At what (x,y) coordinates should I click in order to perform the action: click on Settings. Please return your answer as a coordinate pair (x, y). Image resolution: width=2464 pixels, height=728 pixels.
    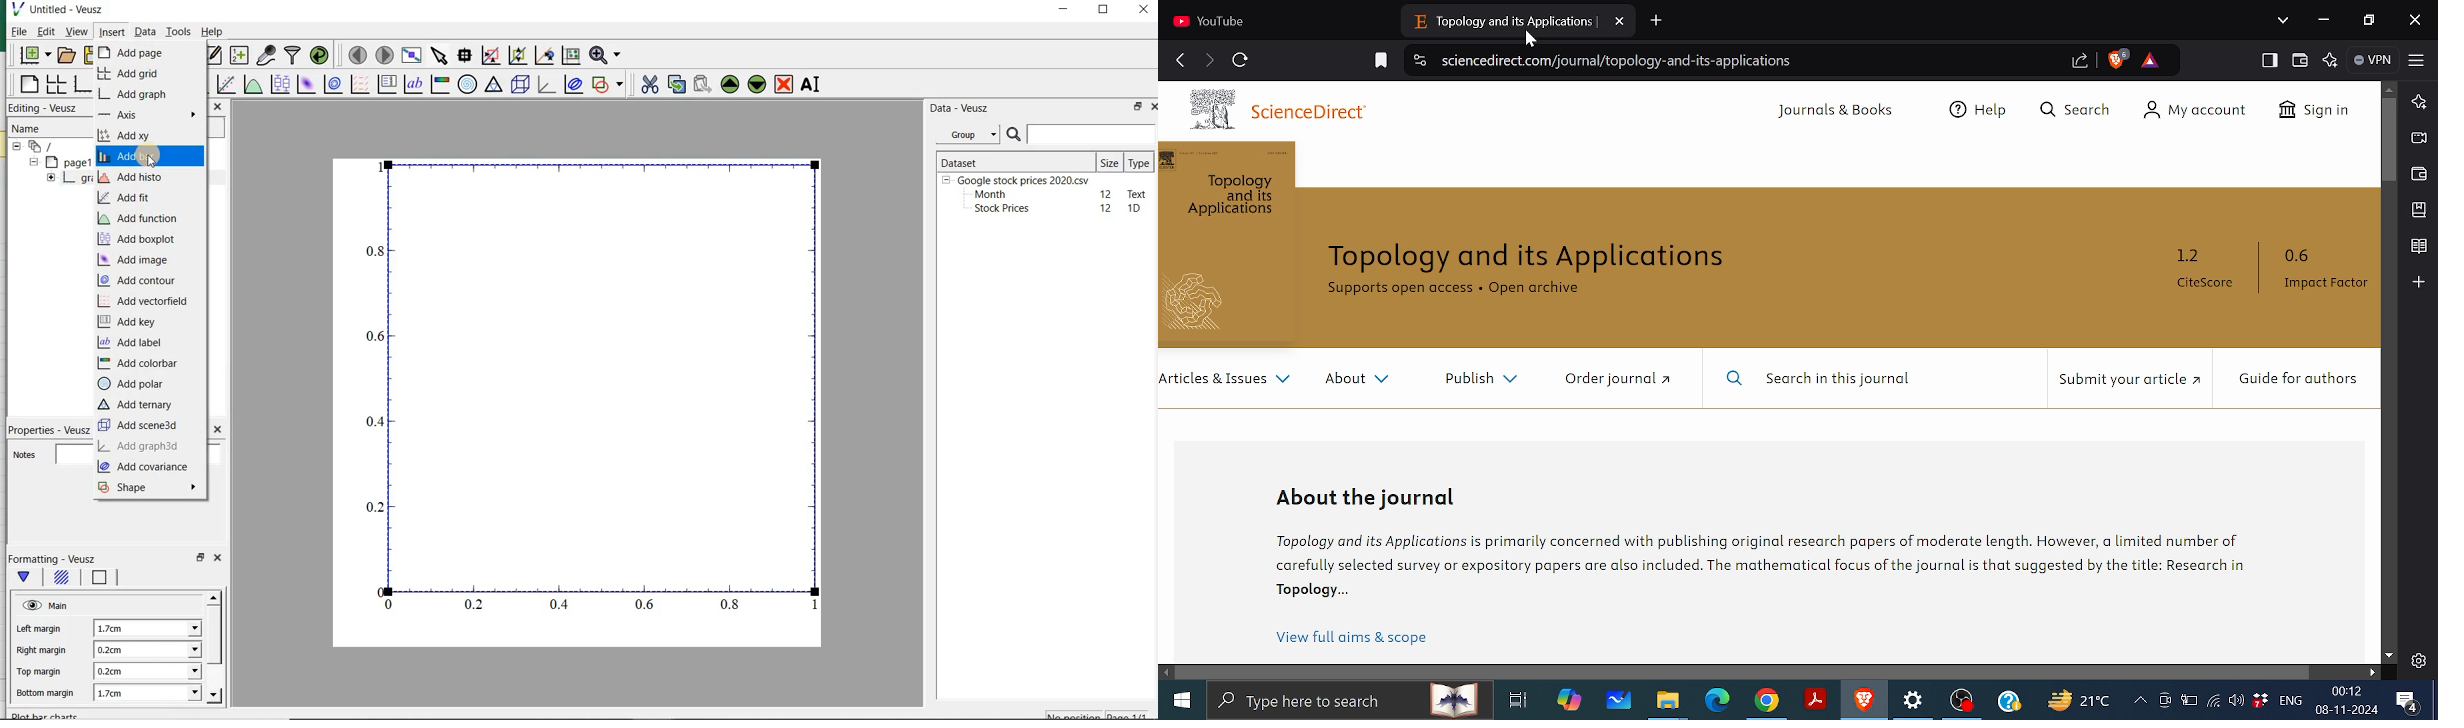
    Looking at the image, I should click on (2418, 660).